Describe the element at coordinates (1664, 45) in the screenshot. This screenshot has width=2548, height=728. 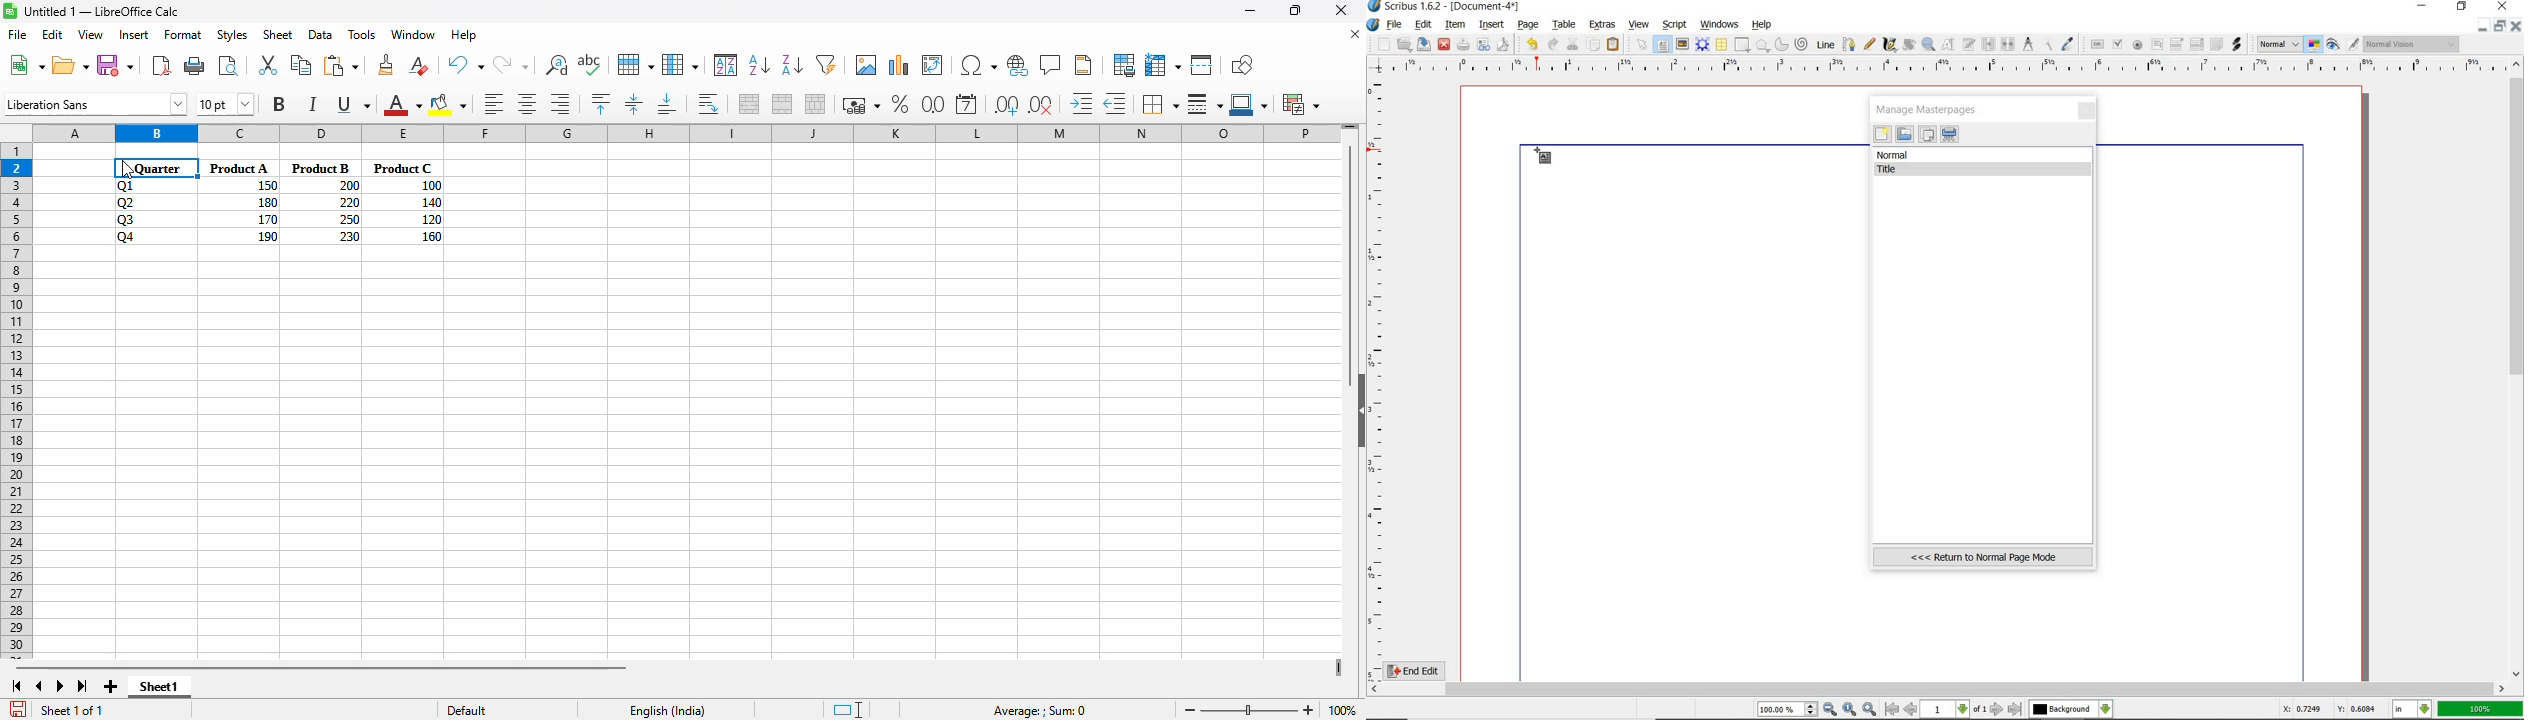
I see `text frame` at that location.